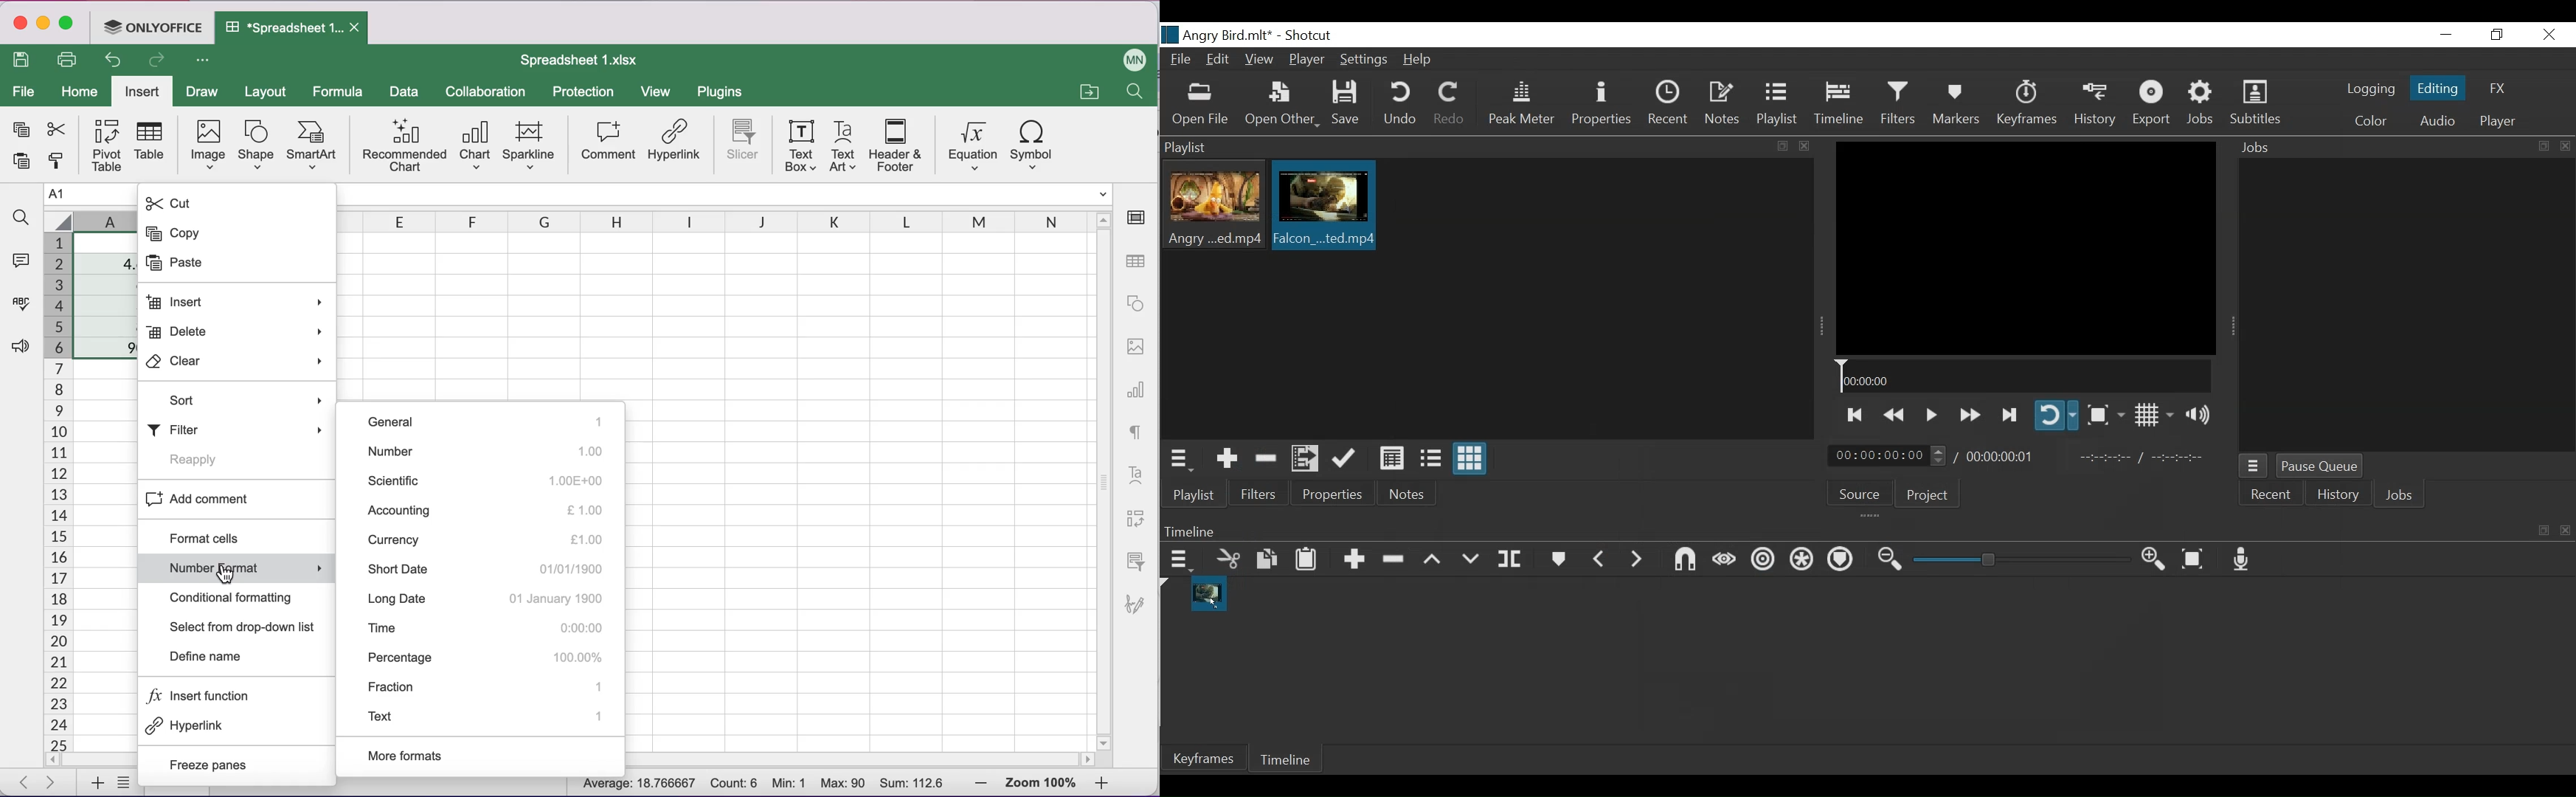 This screenshot has width=2576, height=812. I want to click on Player, so click(2498, 122).